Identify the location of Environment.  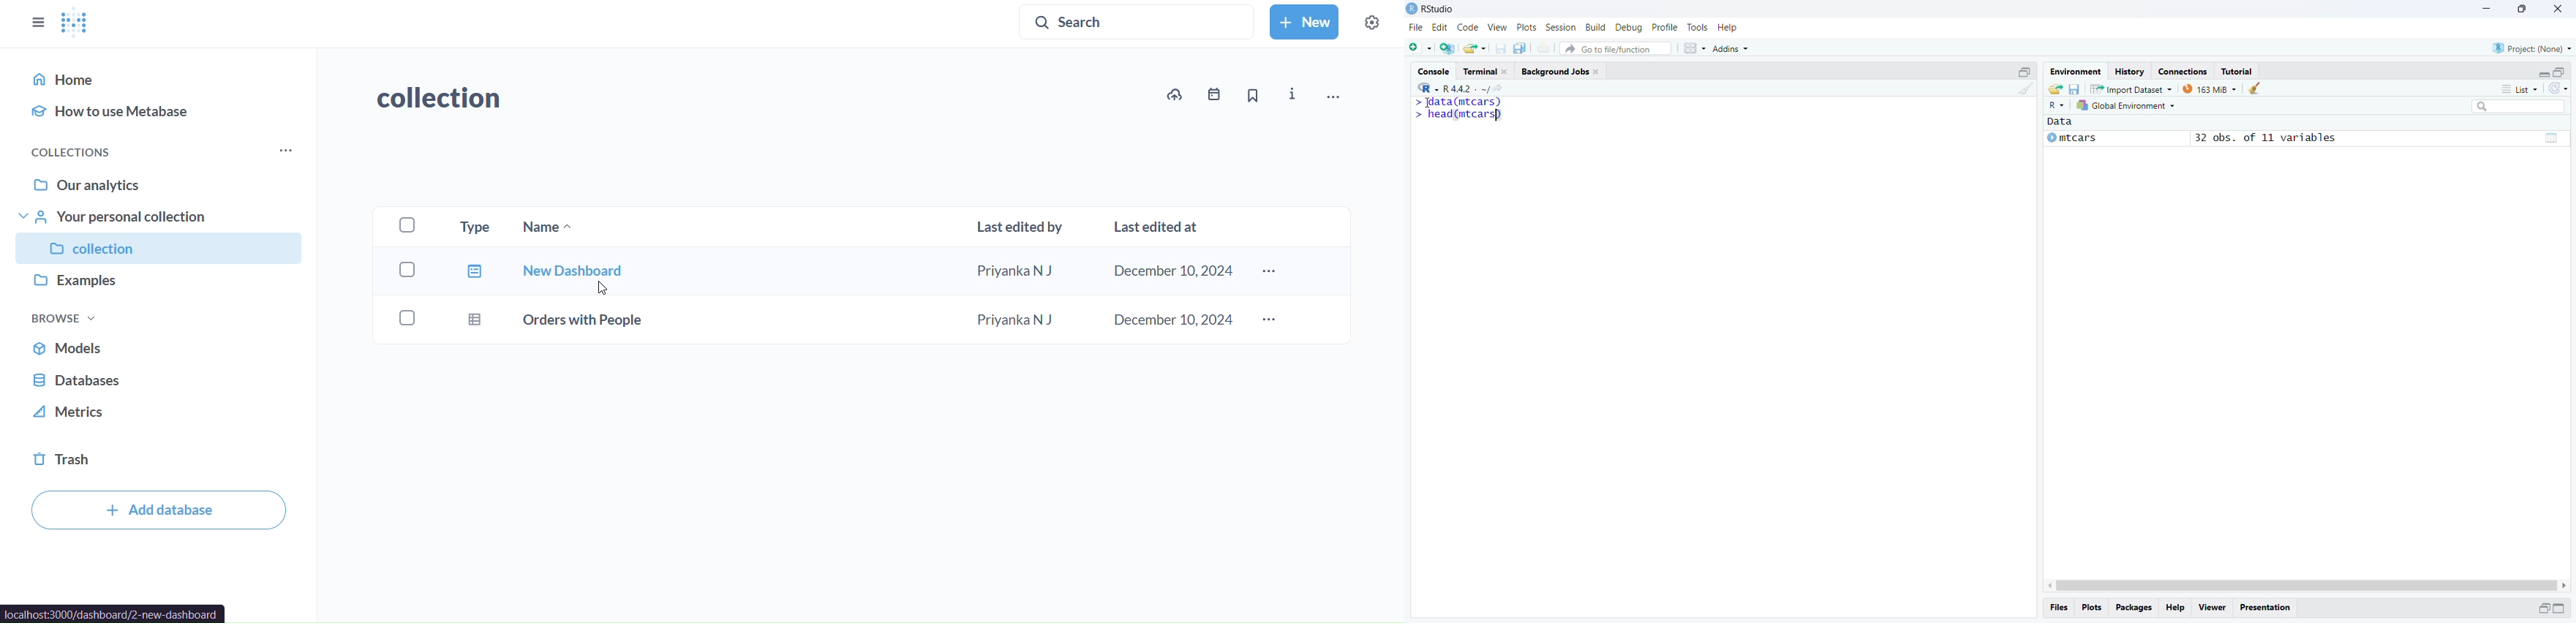
(2076, 72).